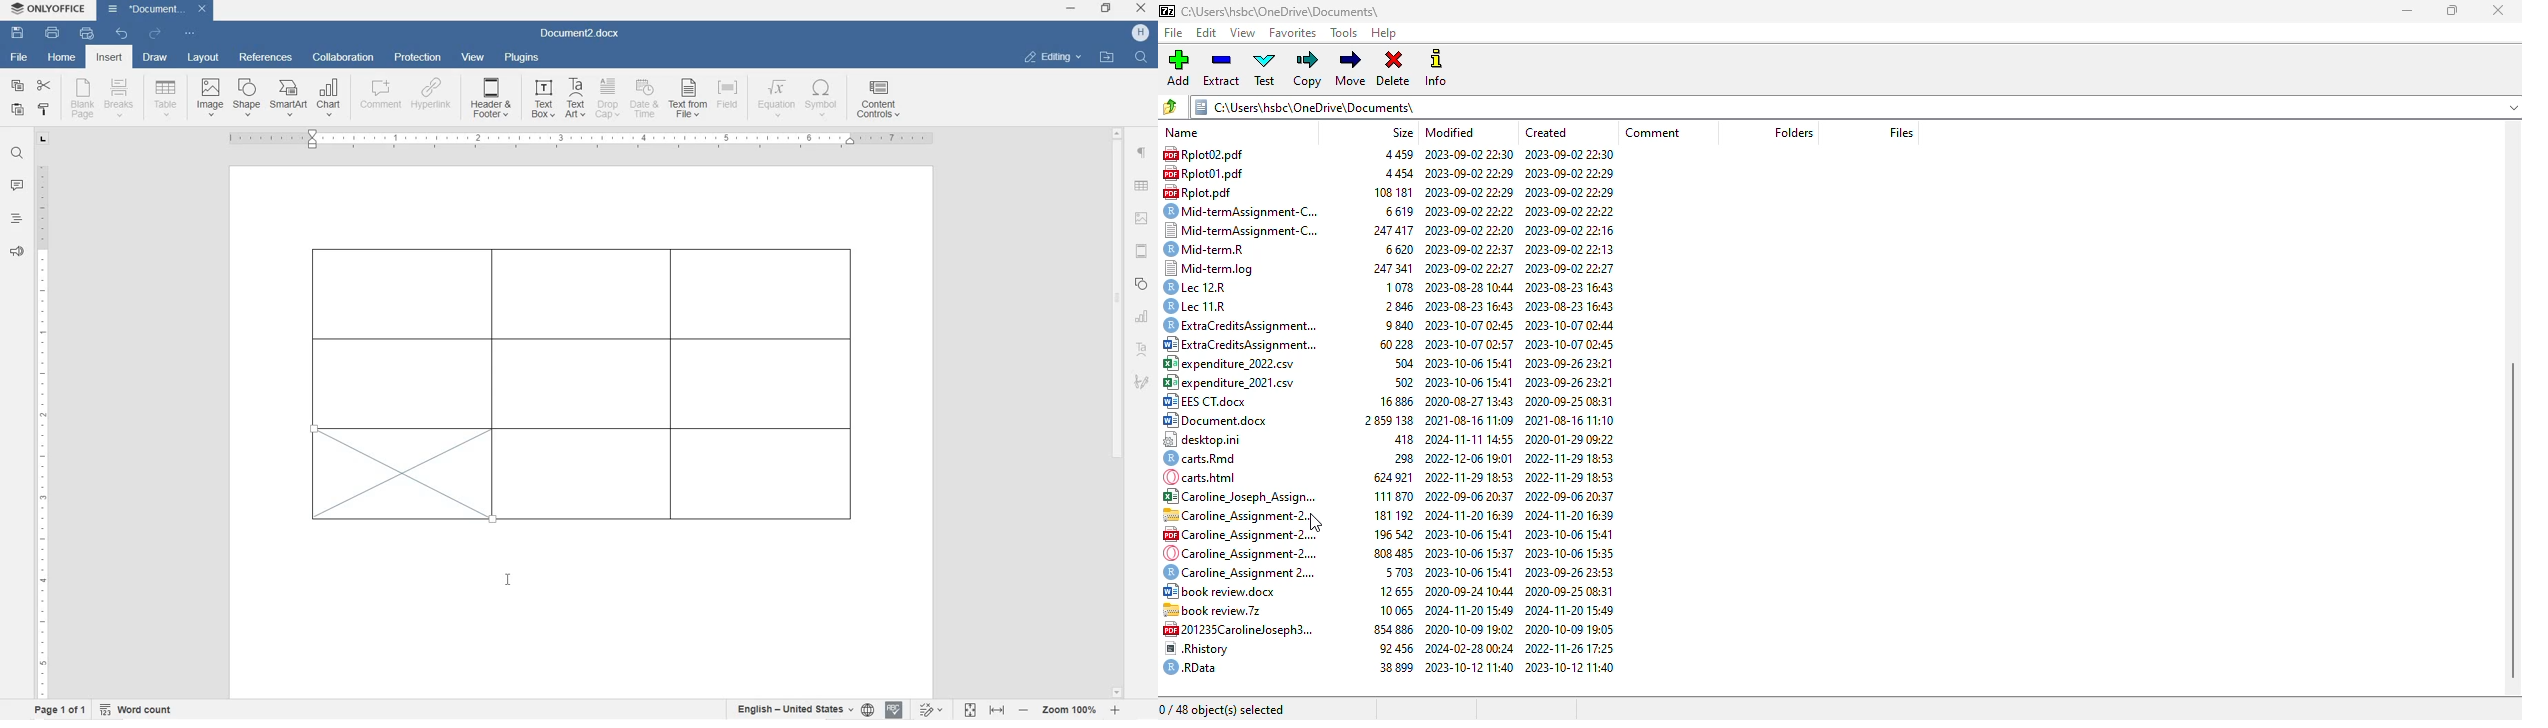  What do you see at coordinates (1211, 402) in the screenshot?
I see `EES CT.docx ` at bounding box center [1211, 402].